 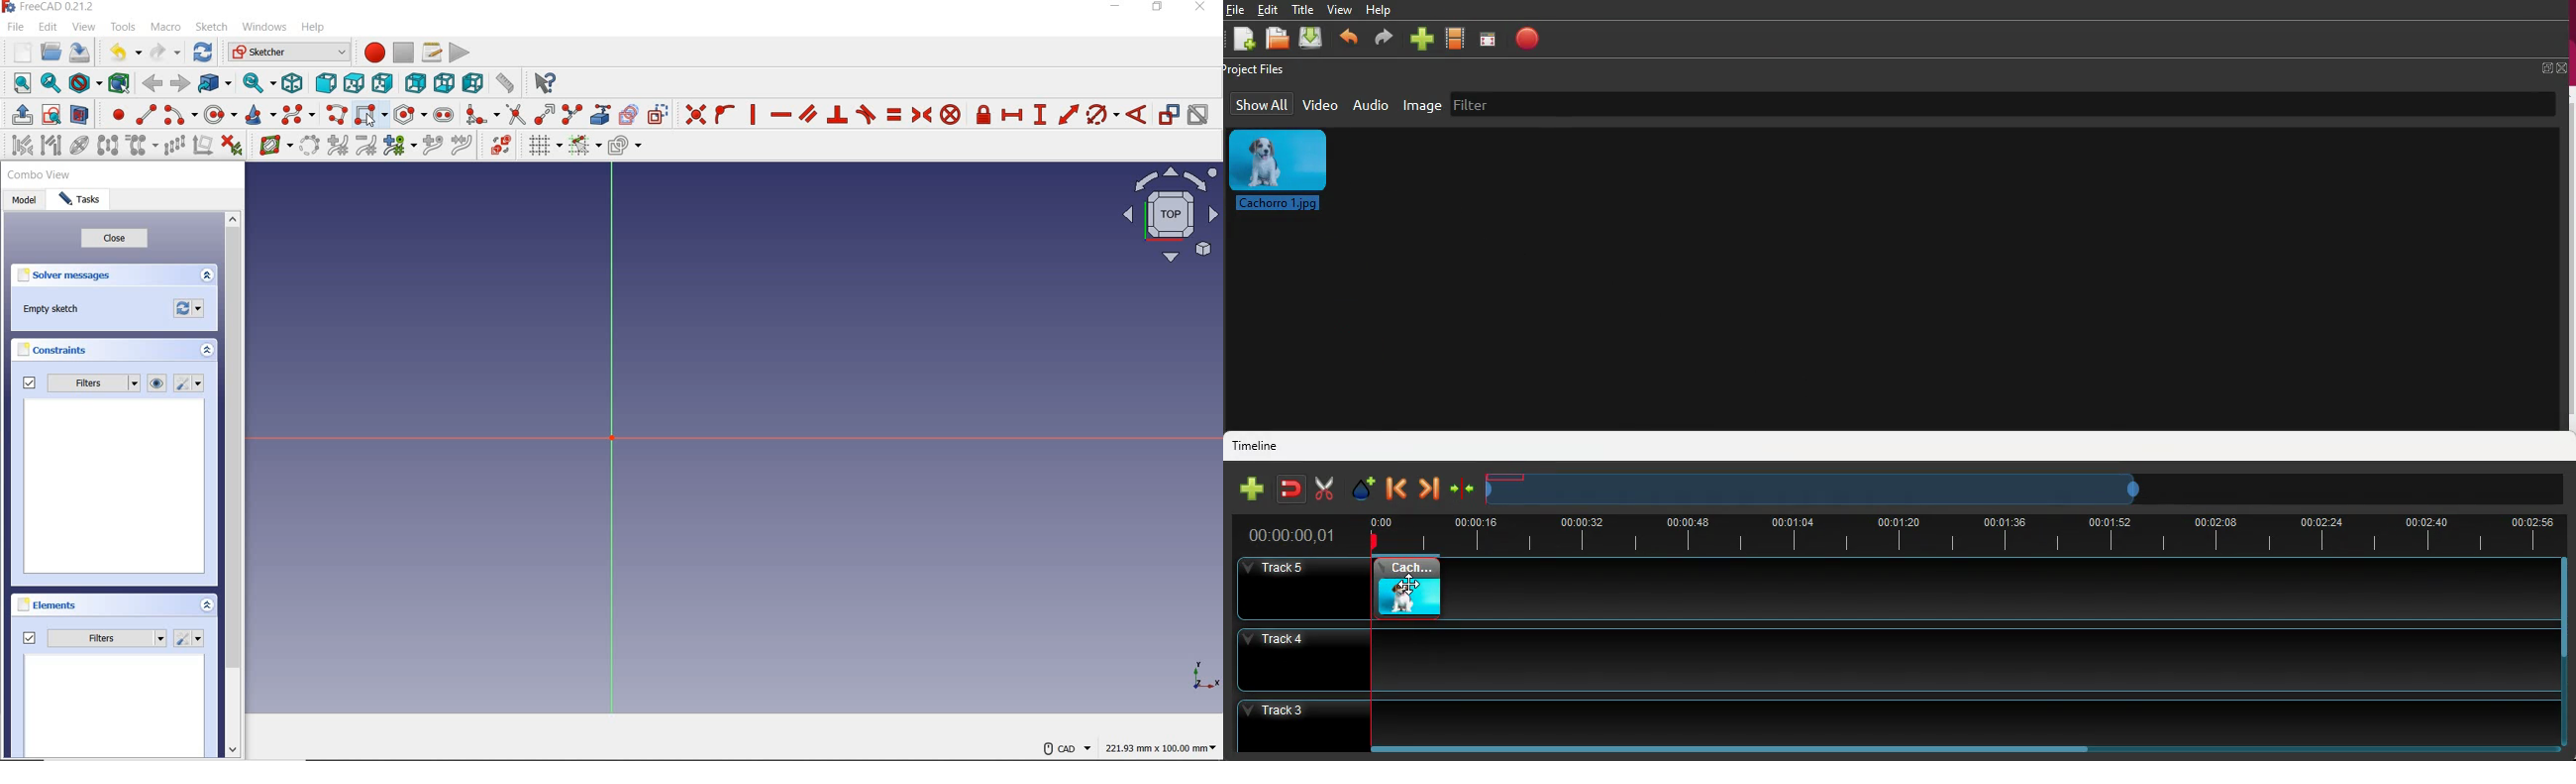 What do you see at coordinates (809, 114) in the screenshot?
I see `constrain parallel` at bounding box center [809, 114].